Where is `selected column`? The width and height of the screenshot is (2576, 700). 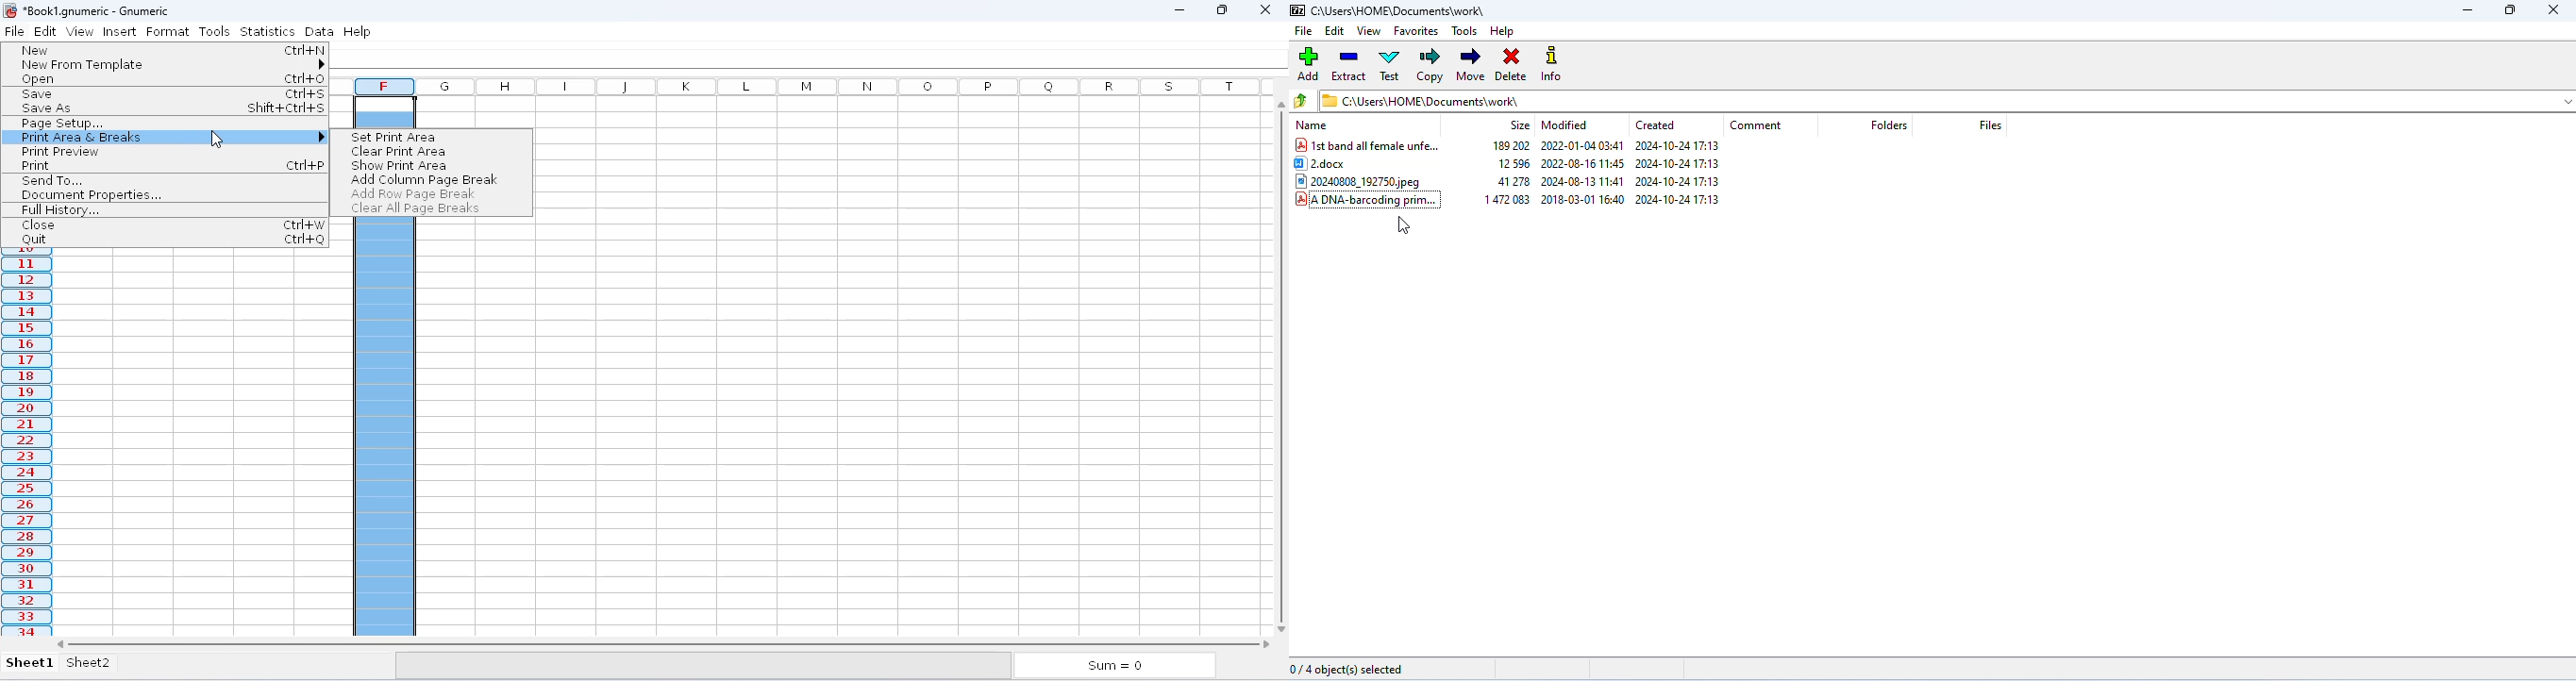 selected column is located at coordinates (28, 447).